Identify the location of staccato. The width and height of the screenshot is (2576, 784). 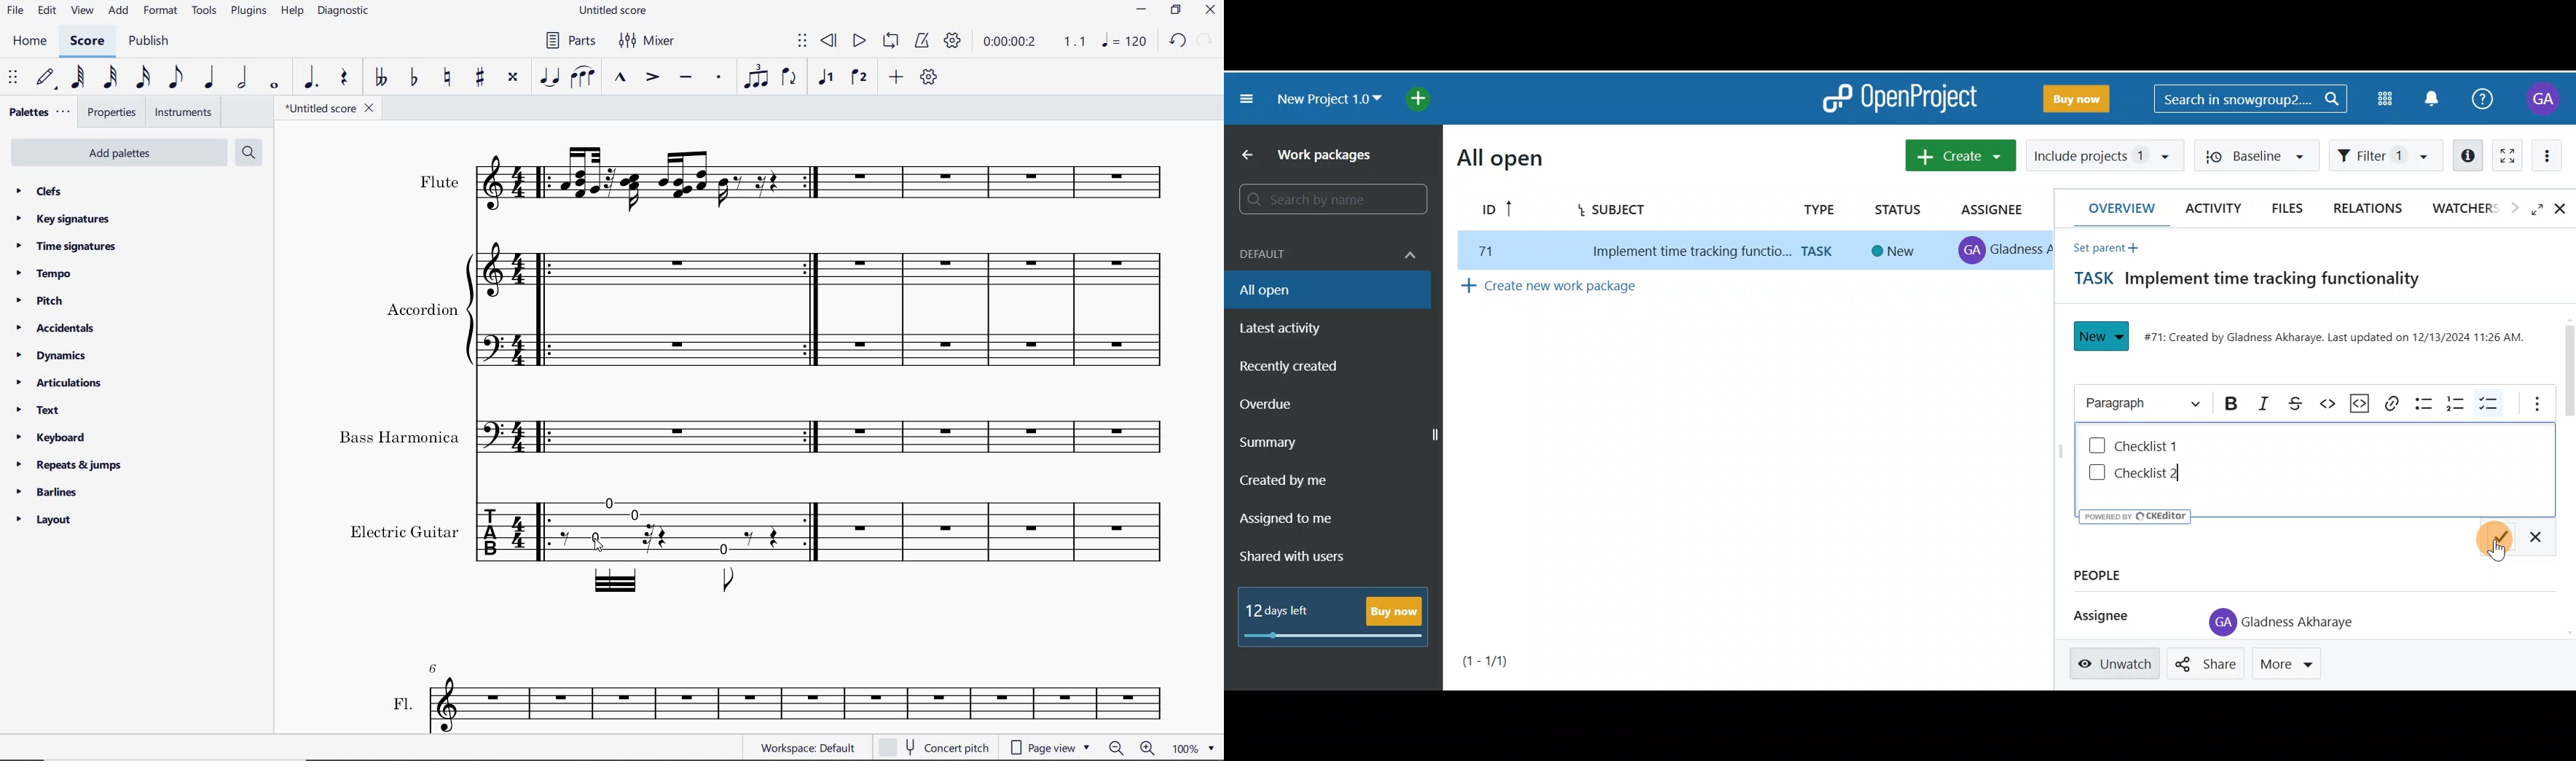
(719, 78).